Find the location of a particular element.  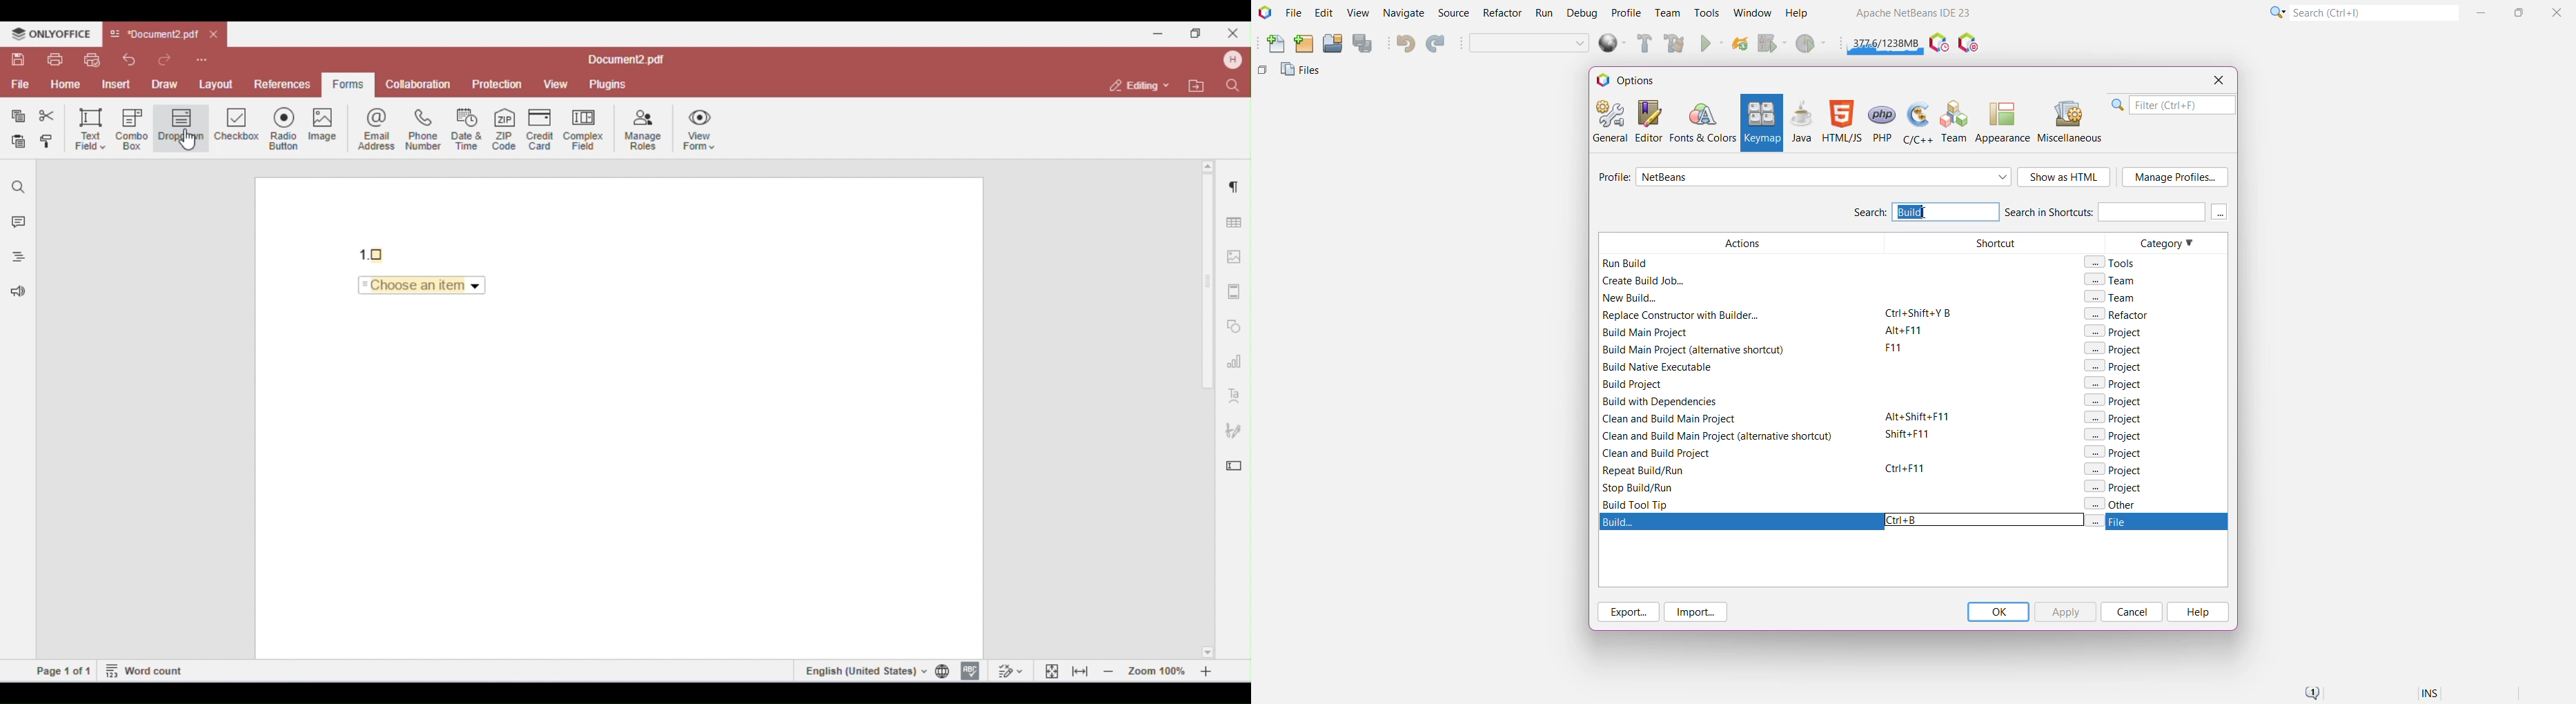

Team is located at coordinates (1955, 121).